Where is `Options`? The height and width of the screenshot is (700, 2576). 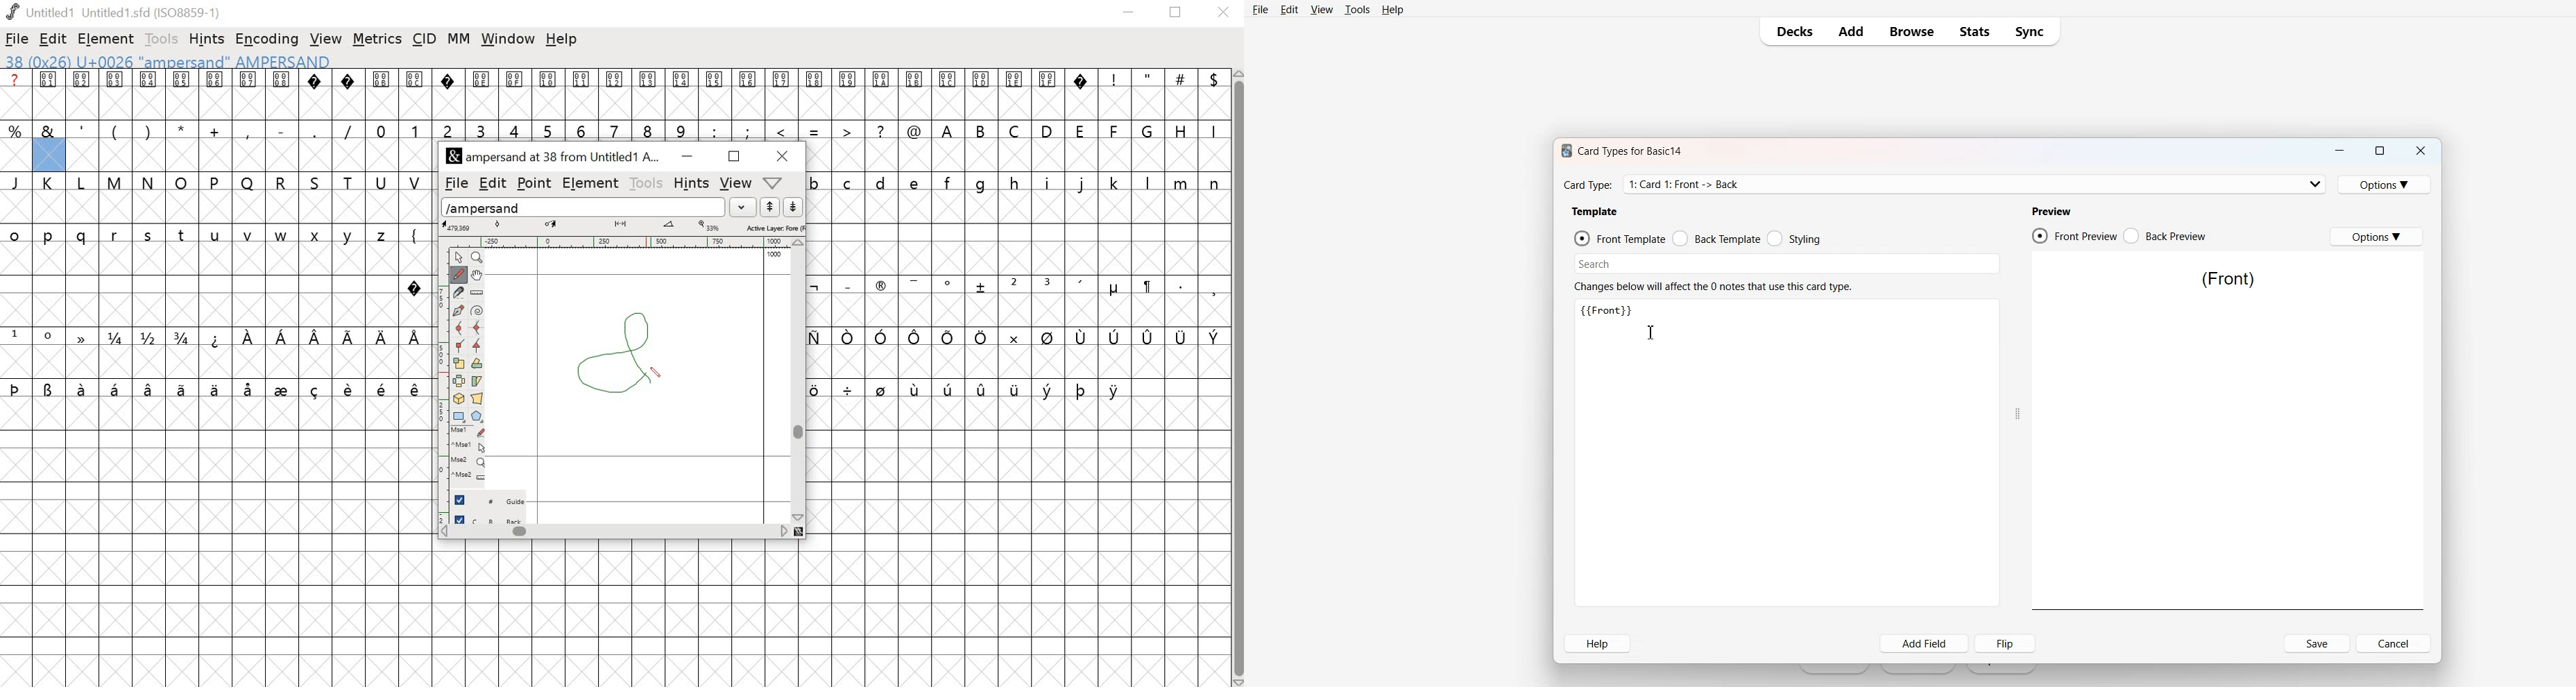
Options is located at coordinates (2376, 237).